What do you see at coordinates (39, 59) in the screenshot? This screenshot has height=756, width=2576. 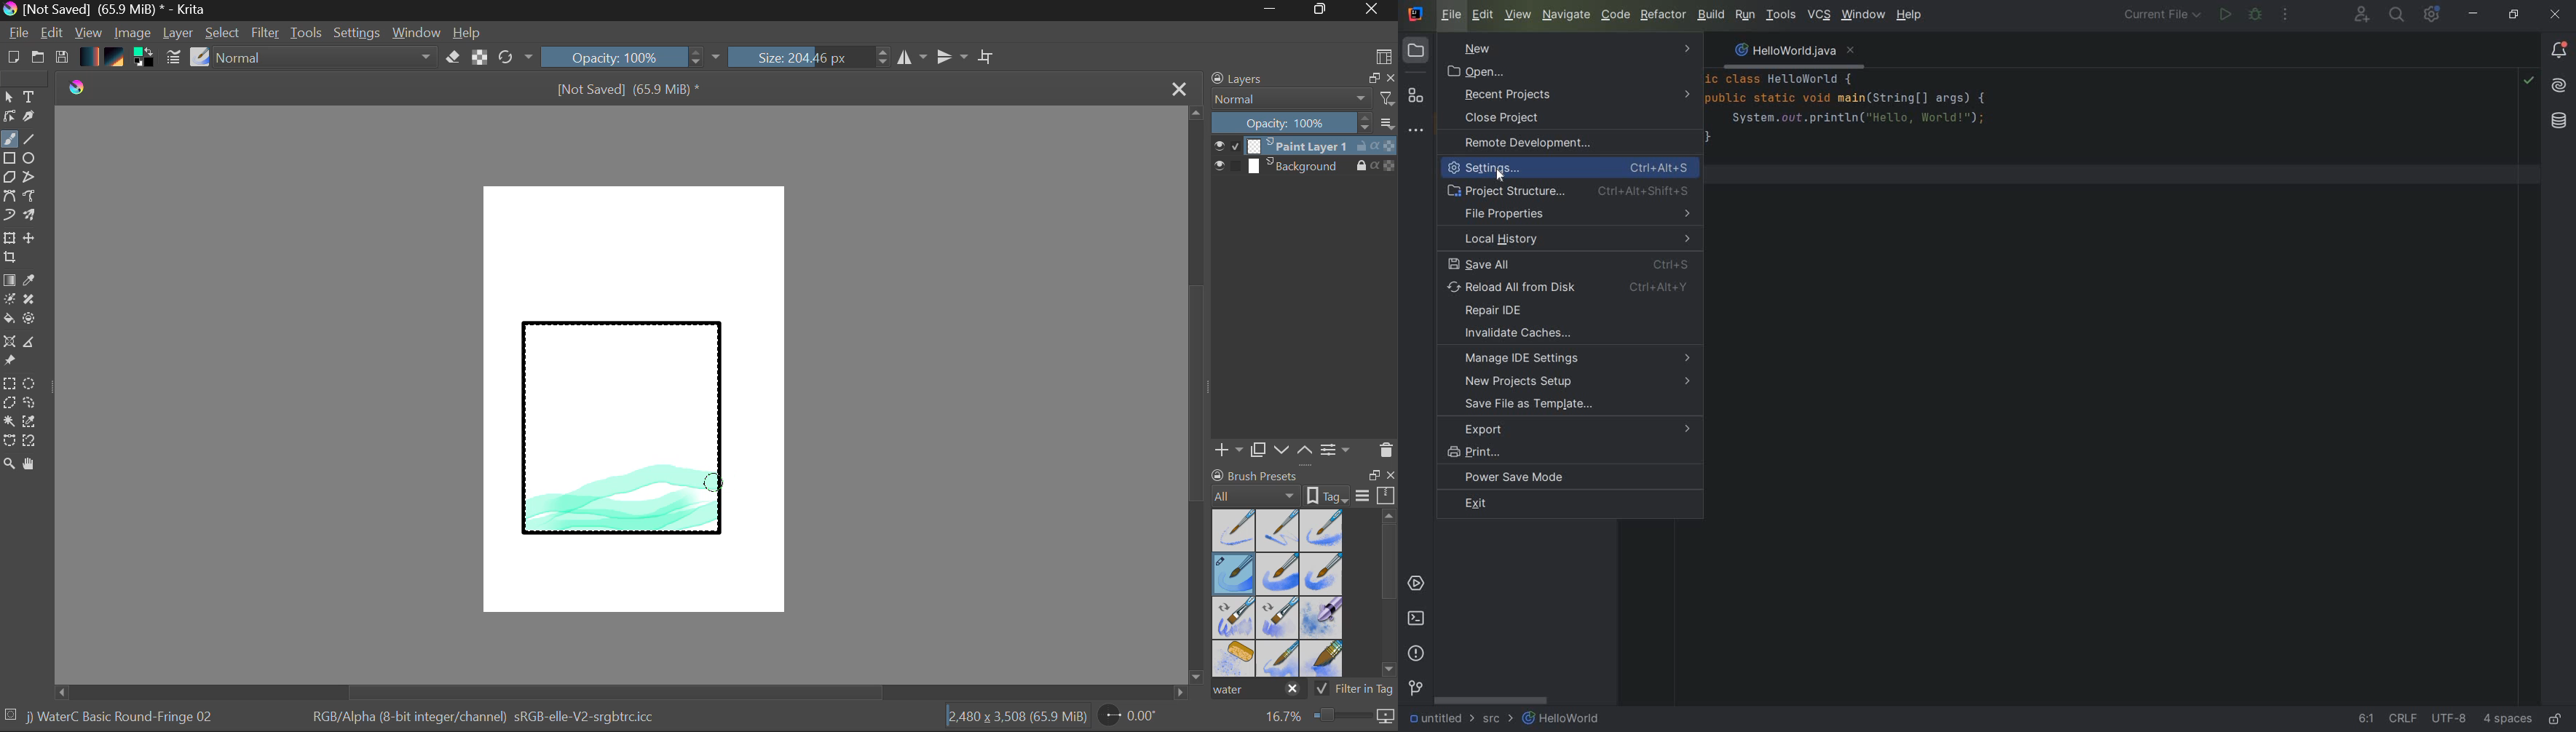 I see `Open` at bounding box center [39, 59].